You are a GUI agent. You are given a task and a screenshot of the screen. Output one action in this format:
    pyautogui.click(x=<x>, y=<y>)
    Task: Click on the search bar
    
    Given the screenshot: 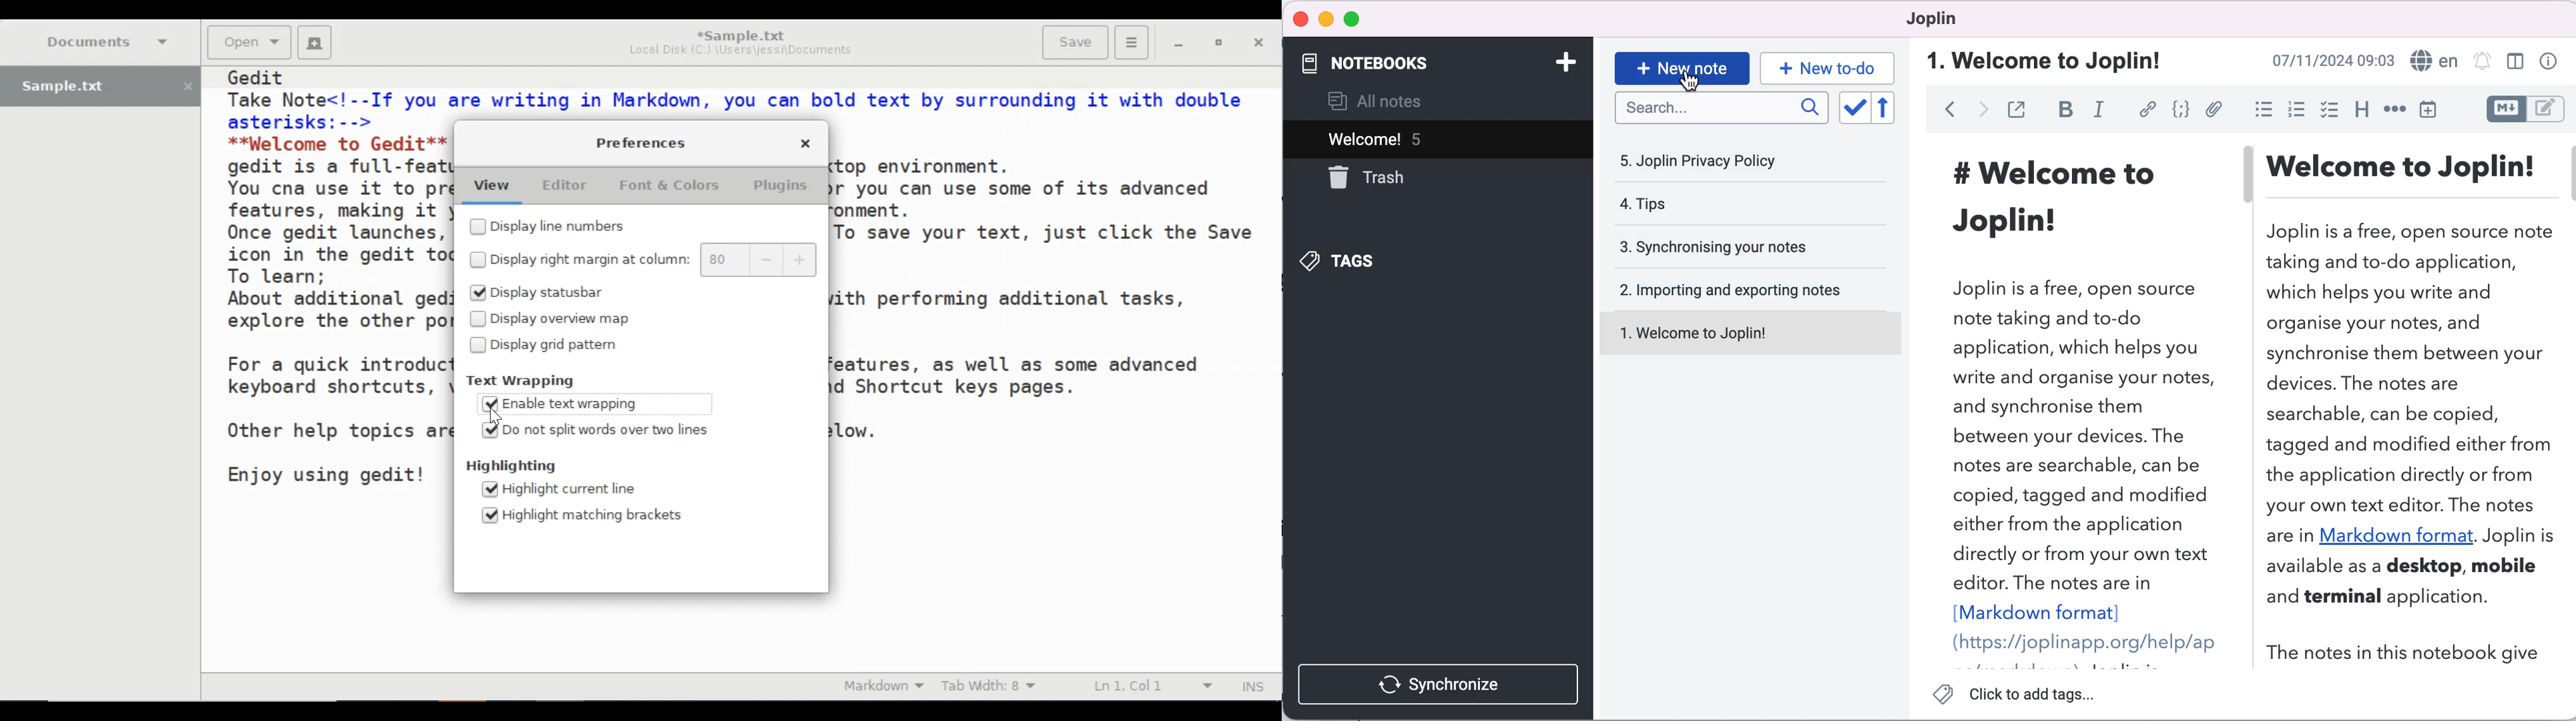 What is the action you would take?
    pyautogui.click(x=1719, y=109)
    